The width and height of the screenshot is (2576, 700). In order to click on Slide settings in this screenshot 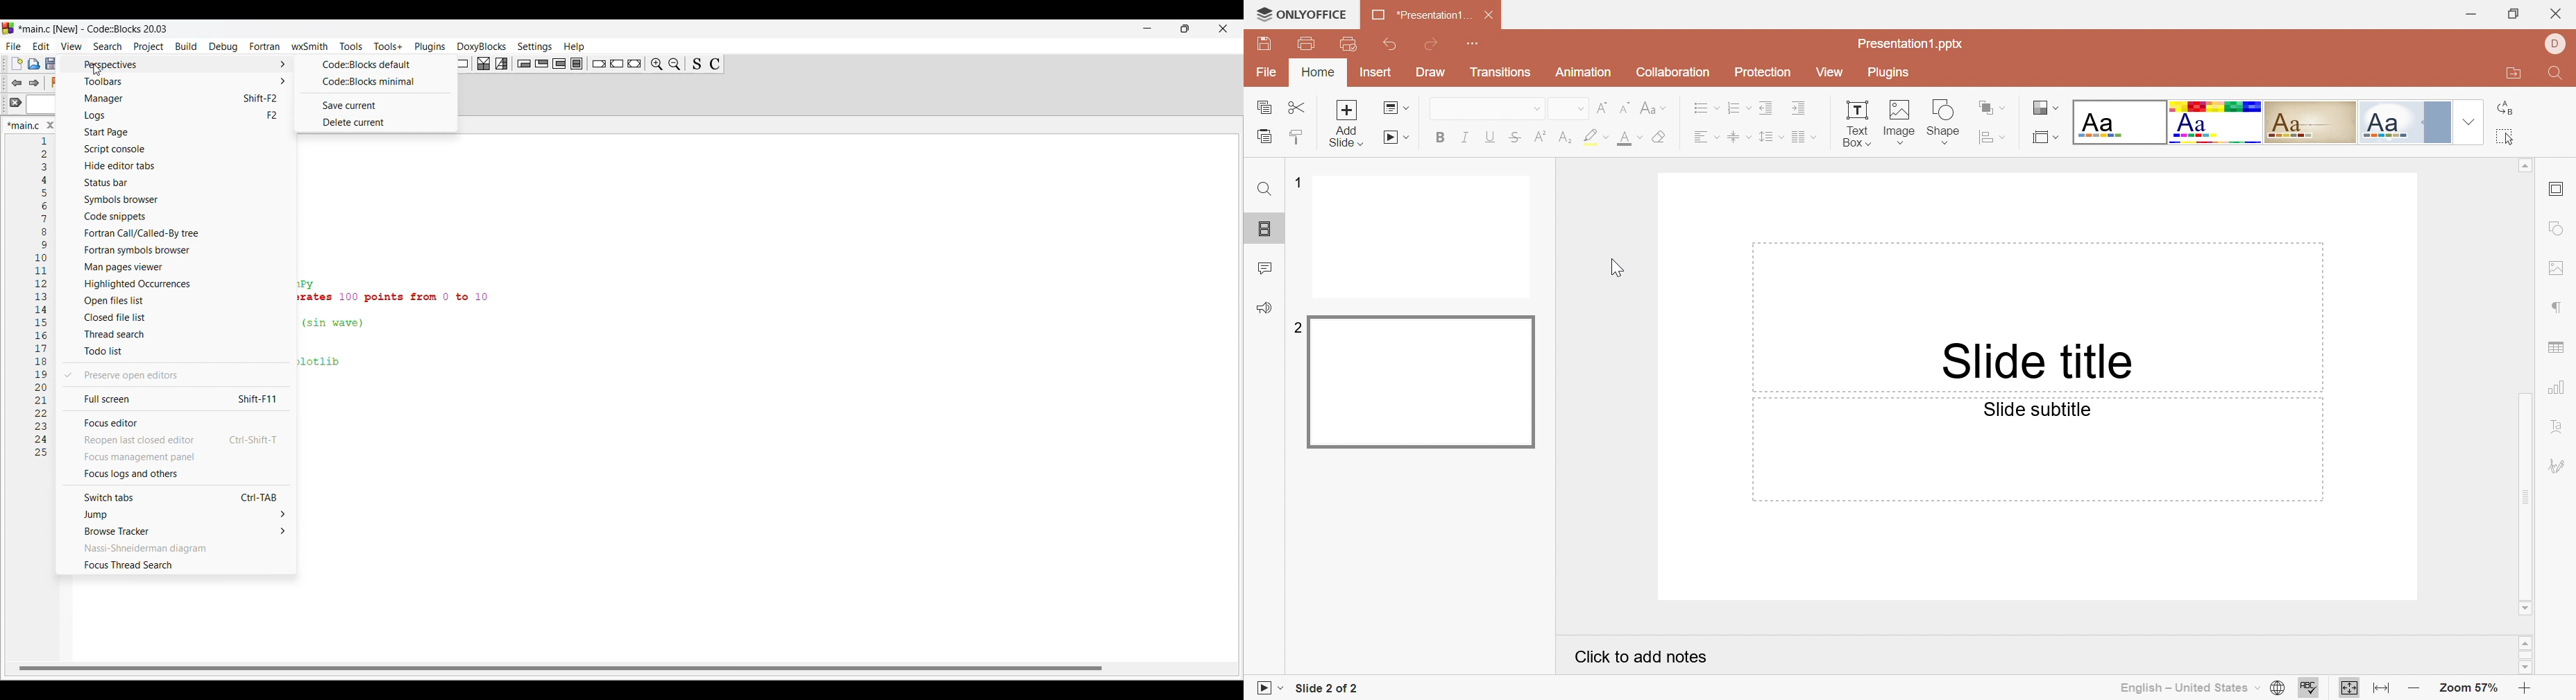, I will do `click(2559, 188)`.